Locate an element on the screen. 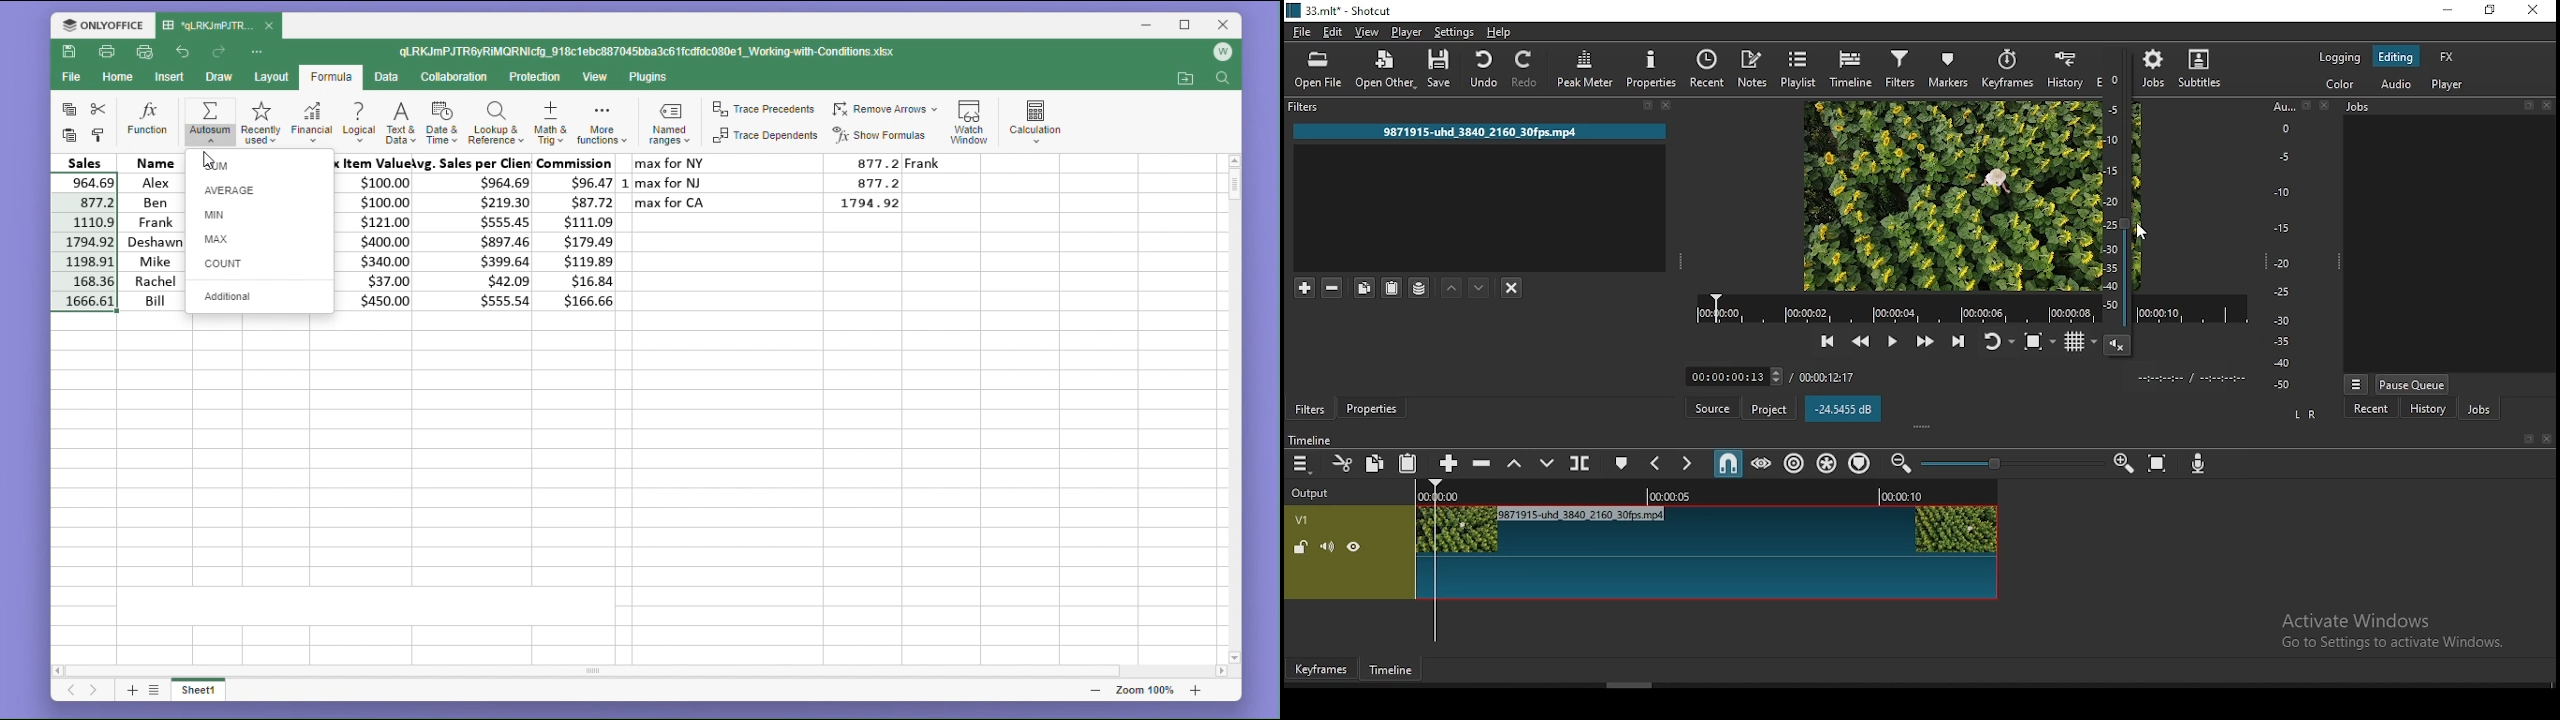  move filter up is located at coordinates (1453, 288).